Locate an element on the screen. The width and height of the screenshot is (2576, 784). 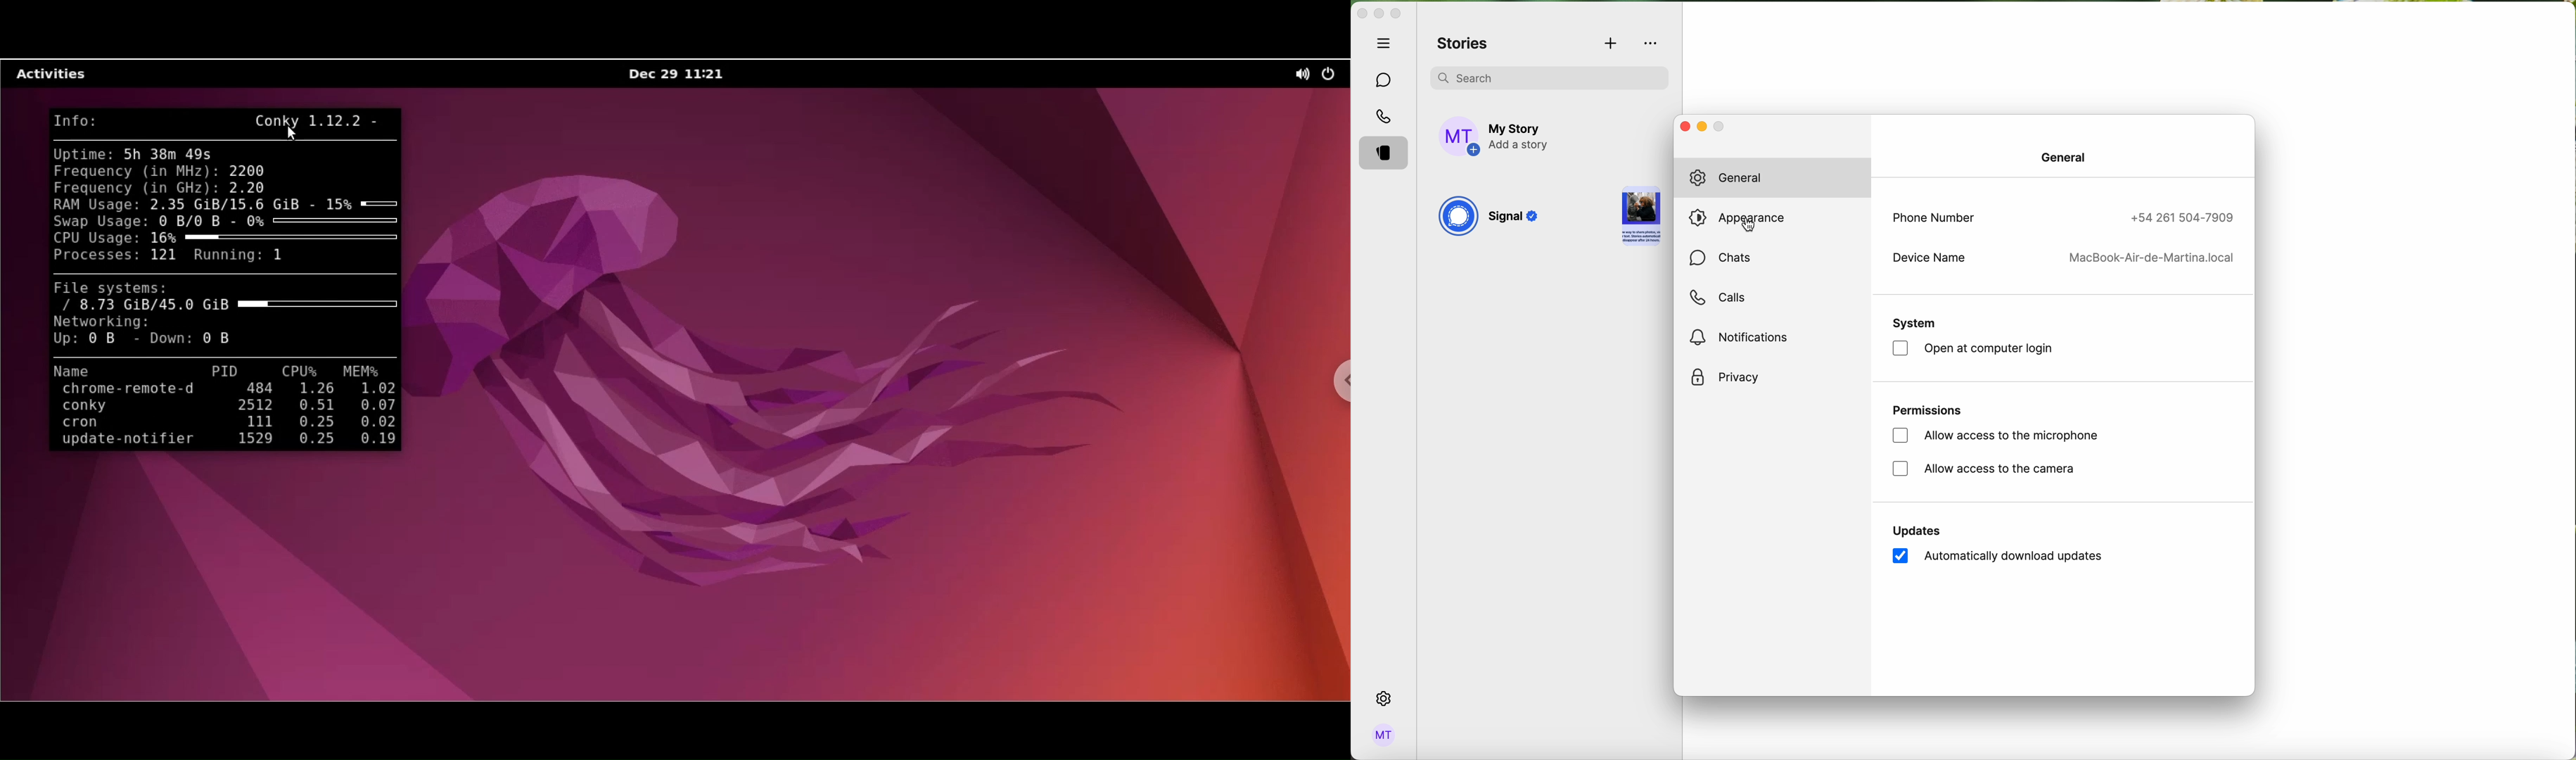
signal logo is located at coordinates (1458, 218).